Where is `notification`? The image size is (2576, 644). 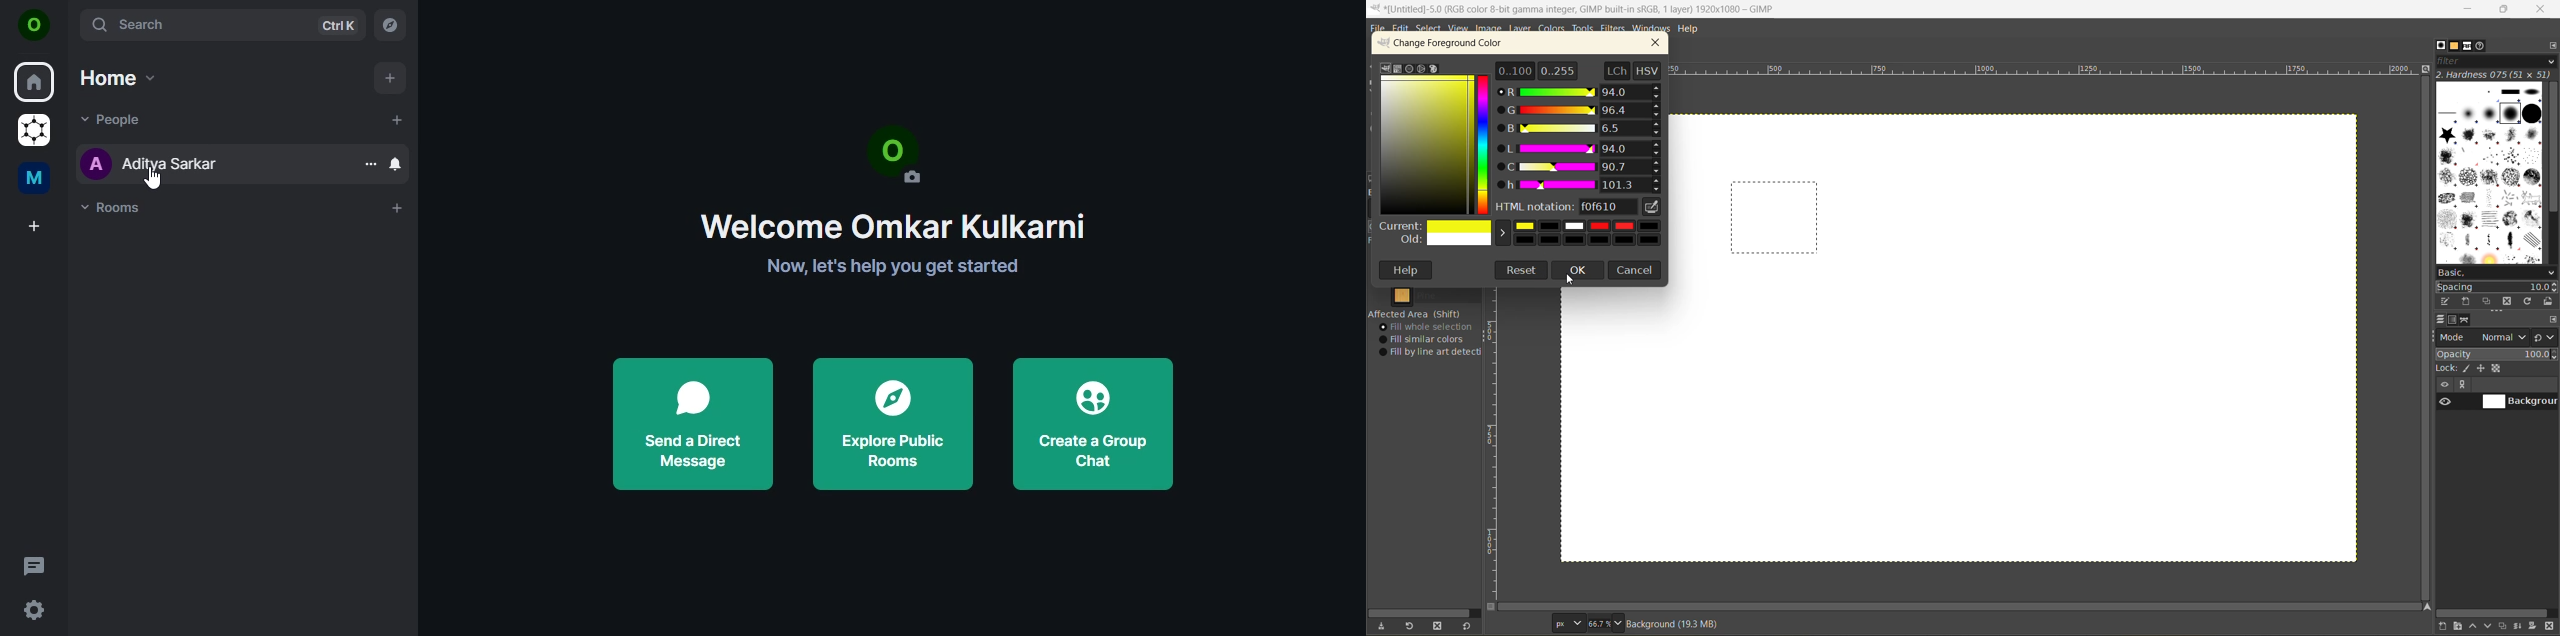 notification is located at coordinates (398, 165).